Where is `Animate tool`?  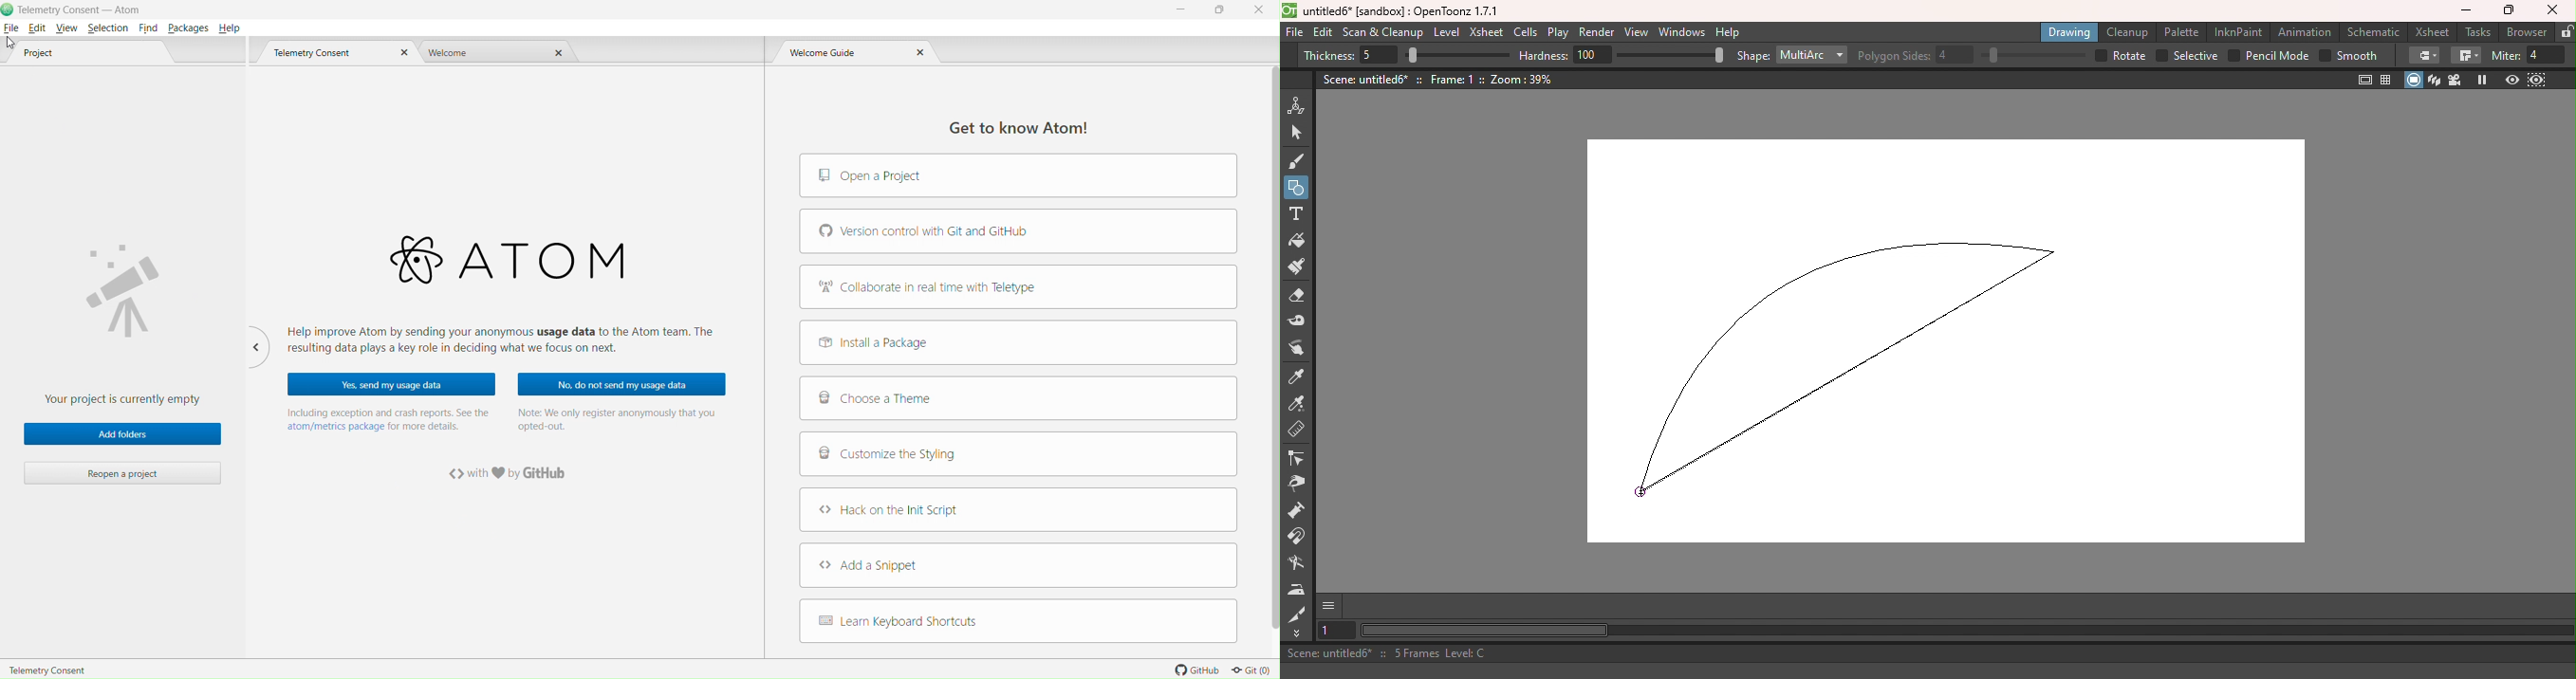 Animate tool is located at coordinates (1299, 106).